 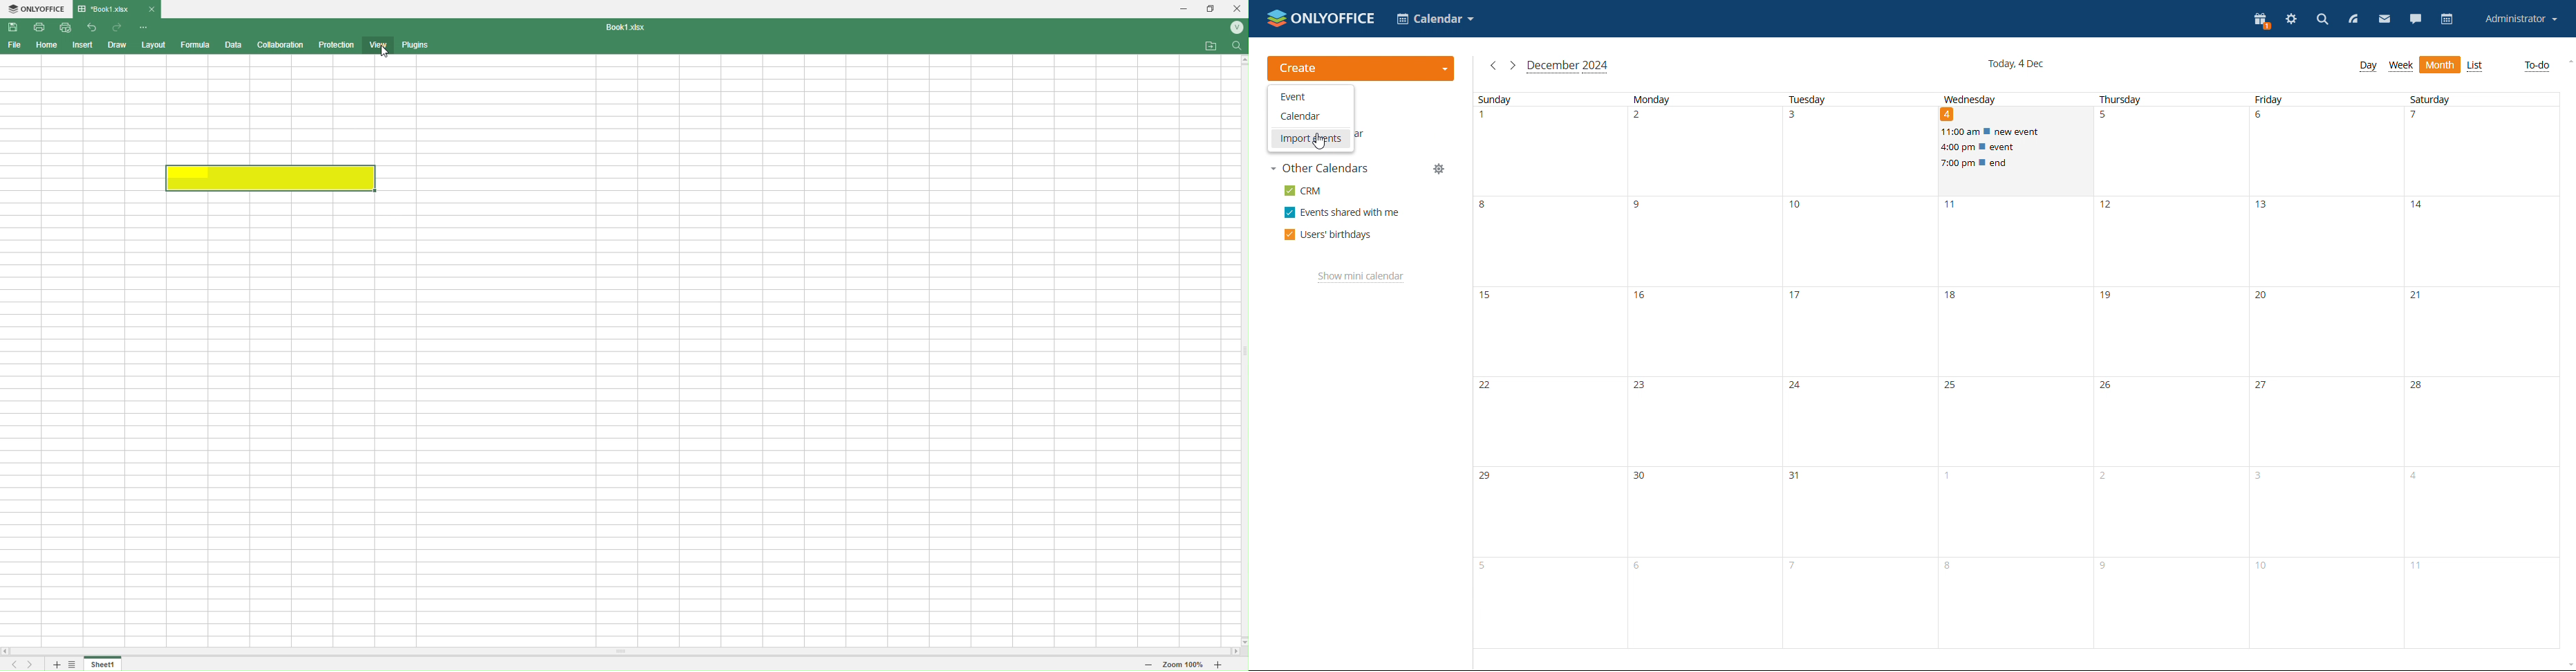 What do you see at coordinates (2440, 65) in the screenshot?
I see `month` at bounding box center [2440, 65].